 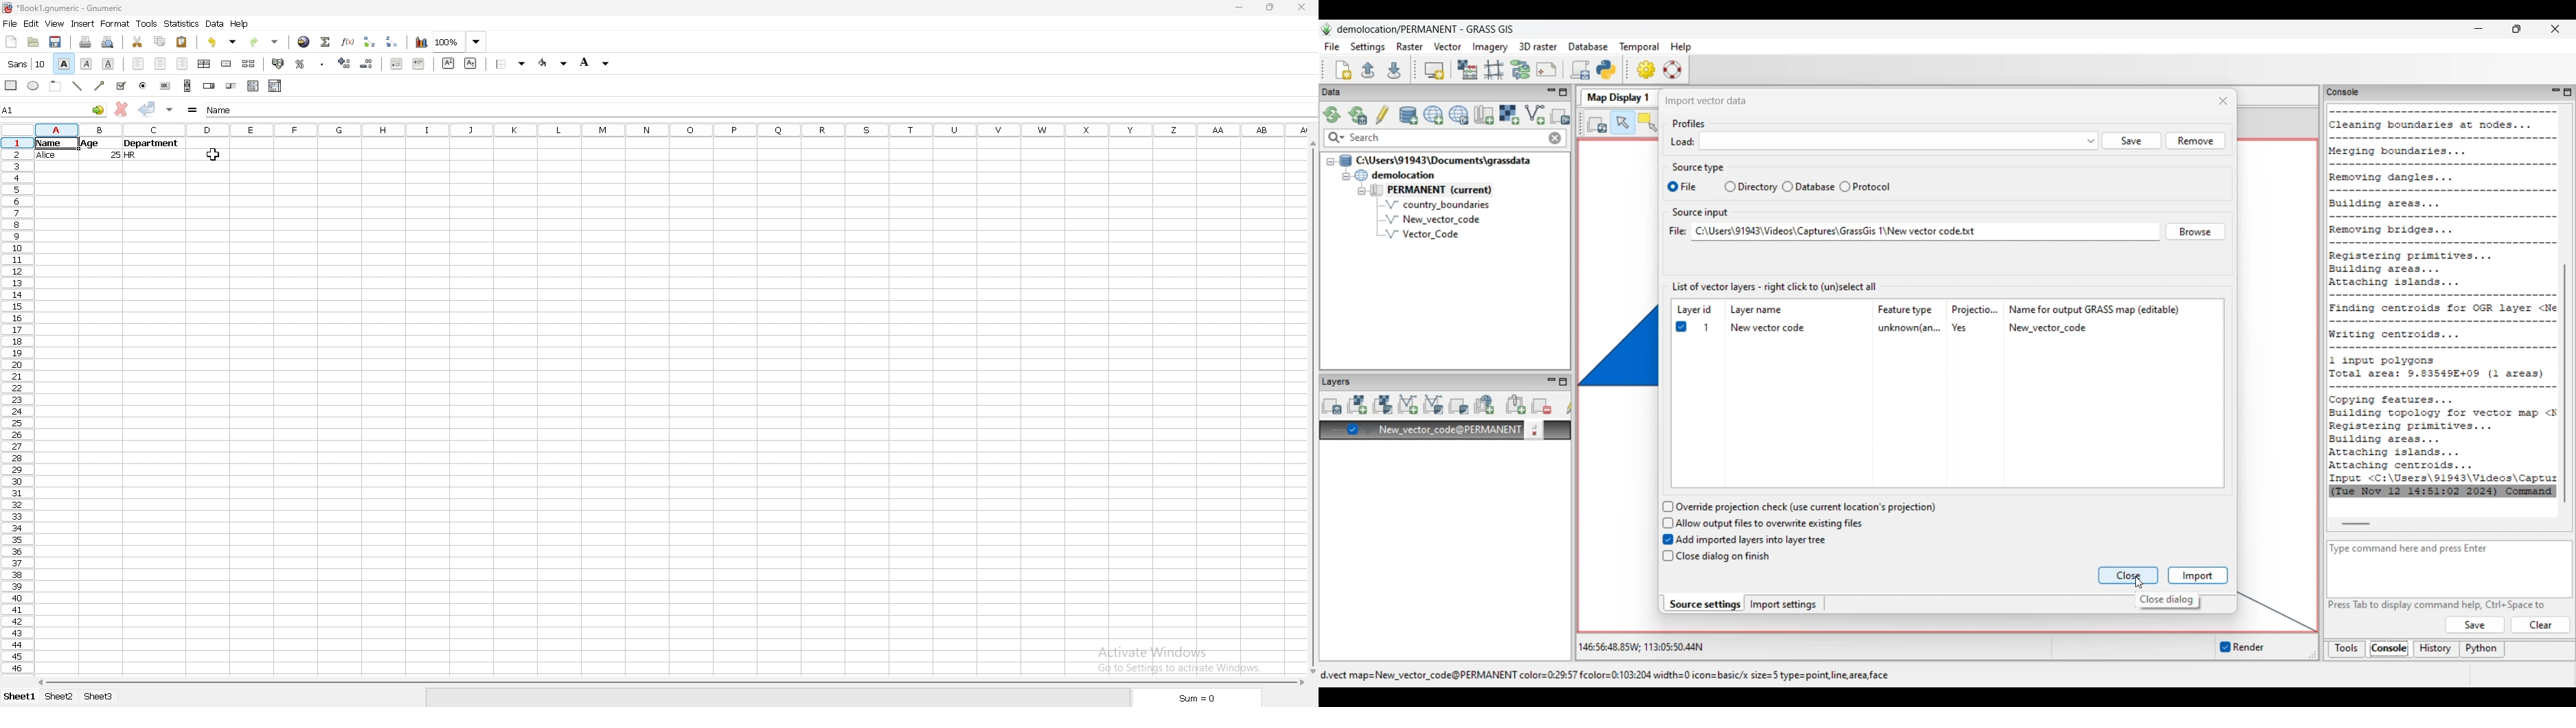 What do you see at coordinates (1239, 8) in the screenshot?
I see `minimize` at bounding box center [1239, 8].